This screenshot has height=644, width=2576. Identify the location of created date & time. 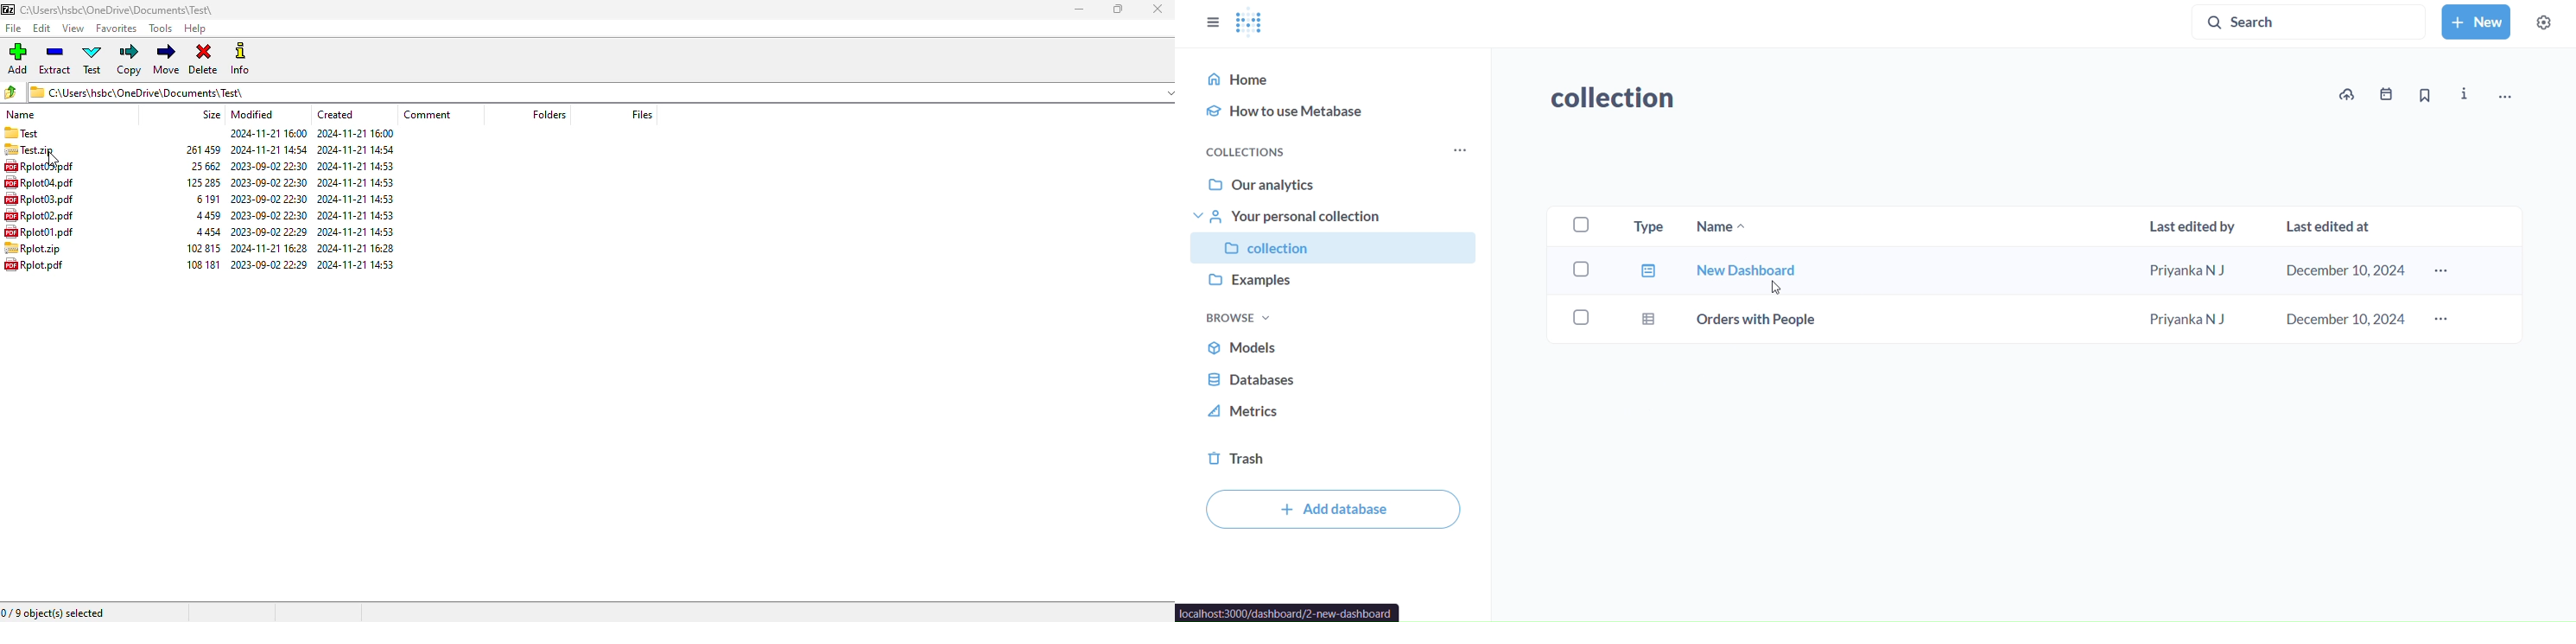
(357, 199).